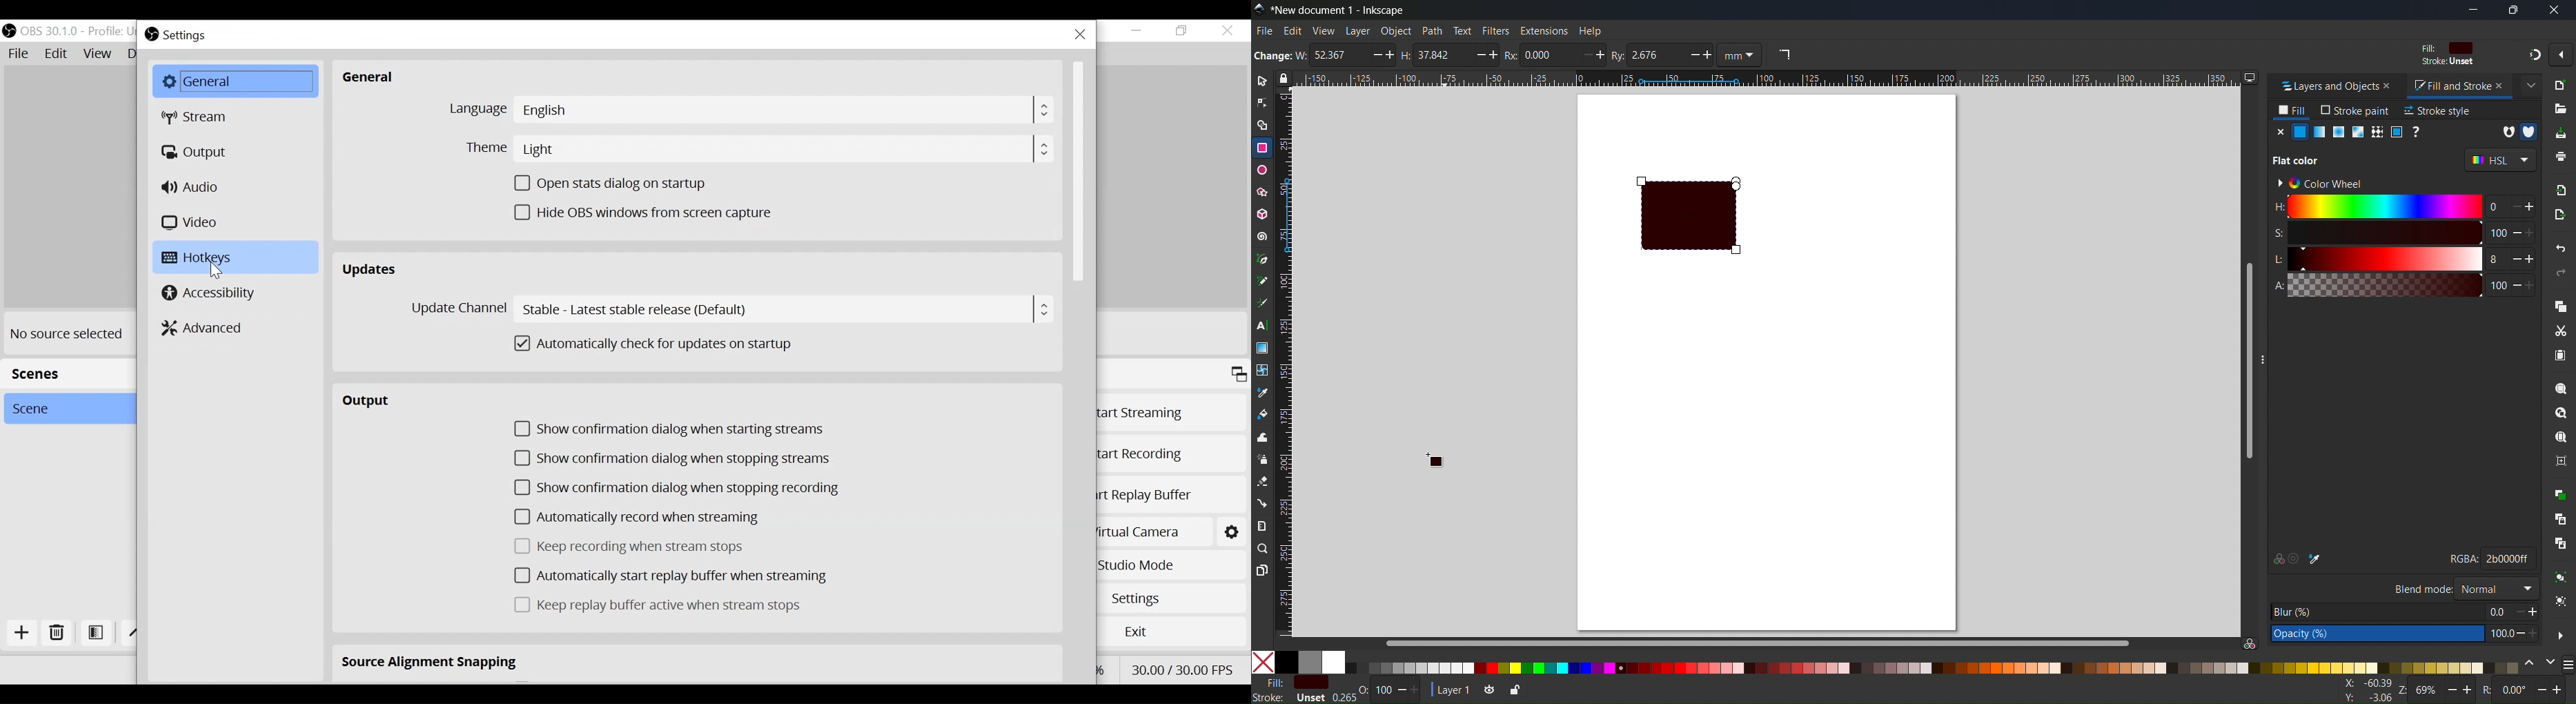  Describe the element at coordinates (198, 117) in the screenshot. I see `Stream` at that location.